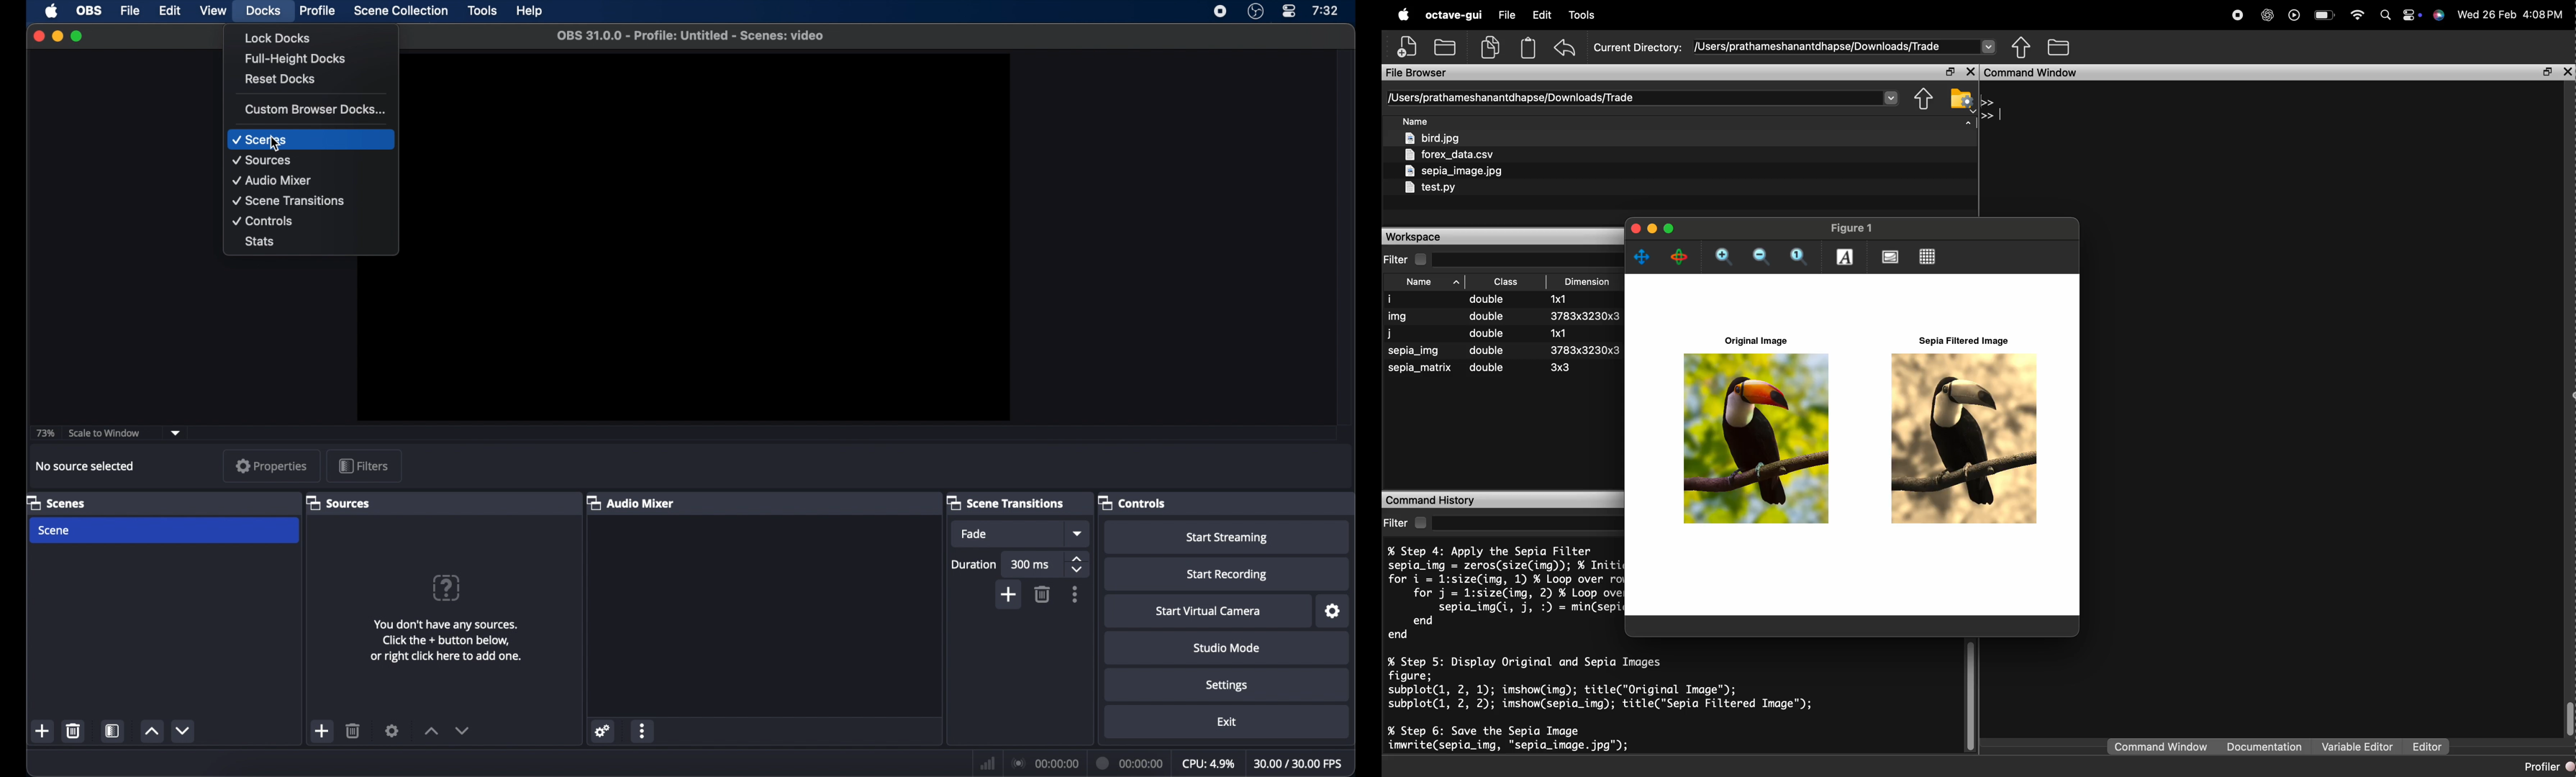  Describe the element at coordinates (630, 502) in the screenshot. I see `audio mixer` at that location.